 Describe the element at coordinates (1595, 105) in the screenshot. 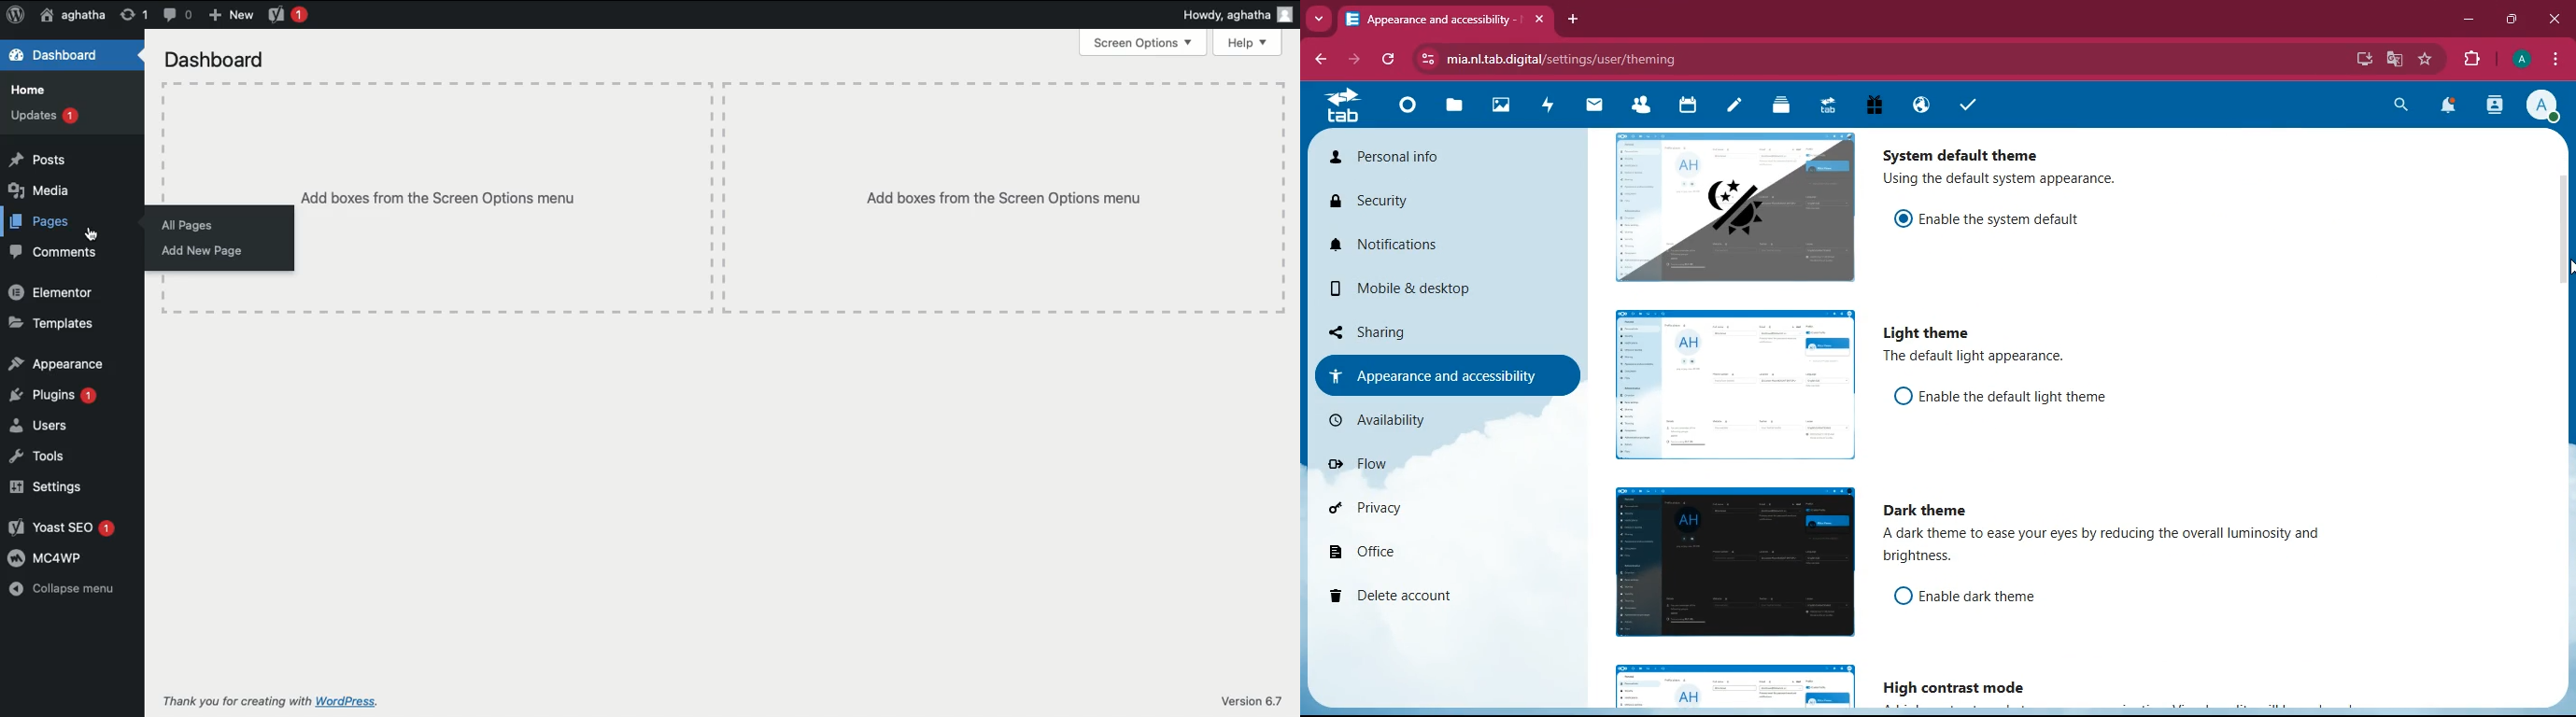

I see `mail` at that location.